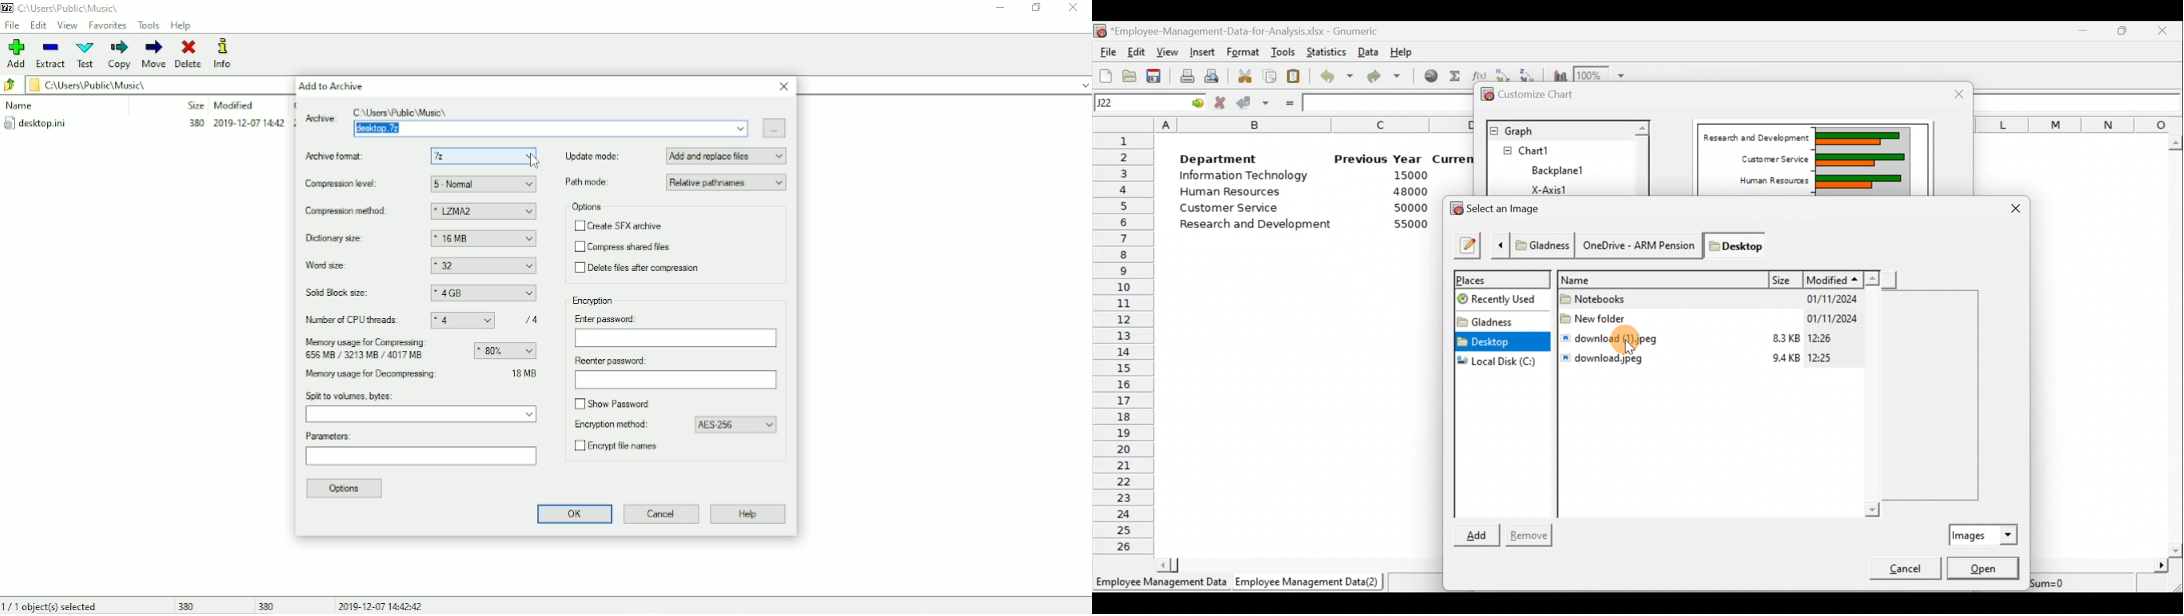 This screenshot has height=616, width=2184. What do you see at coordinates (1535, 95) in the screenshot?
I see `Customize chart` at bounding box center [1535, 95].